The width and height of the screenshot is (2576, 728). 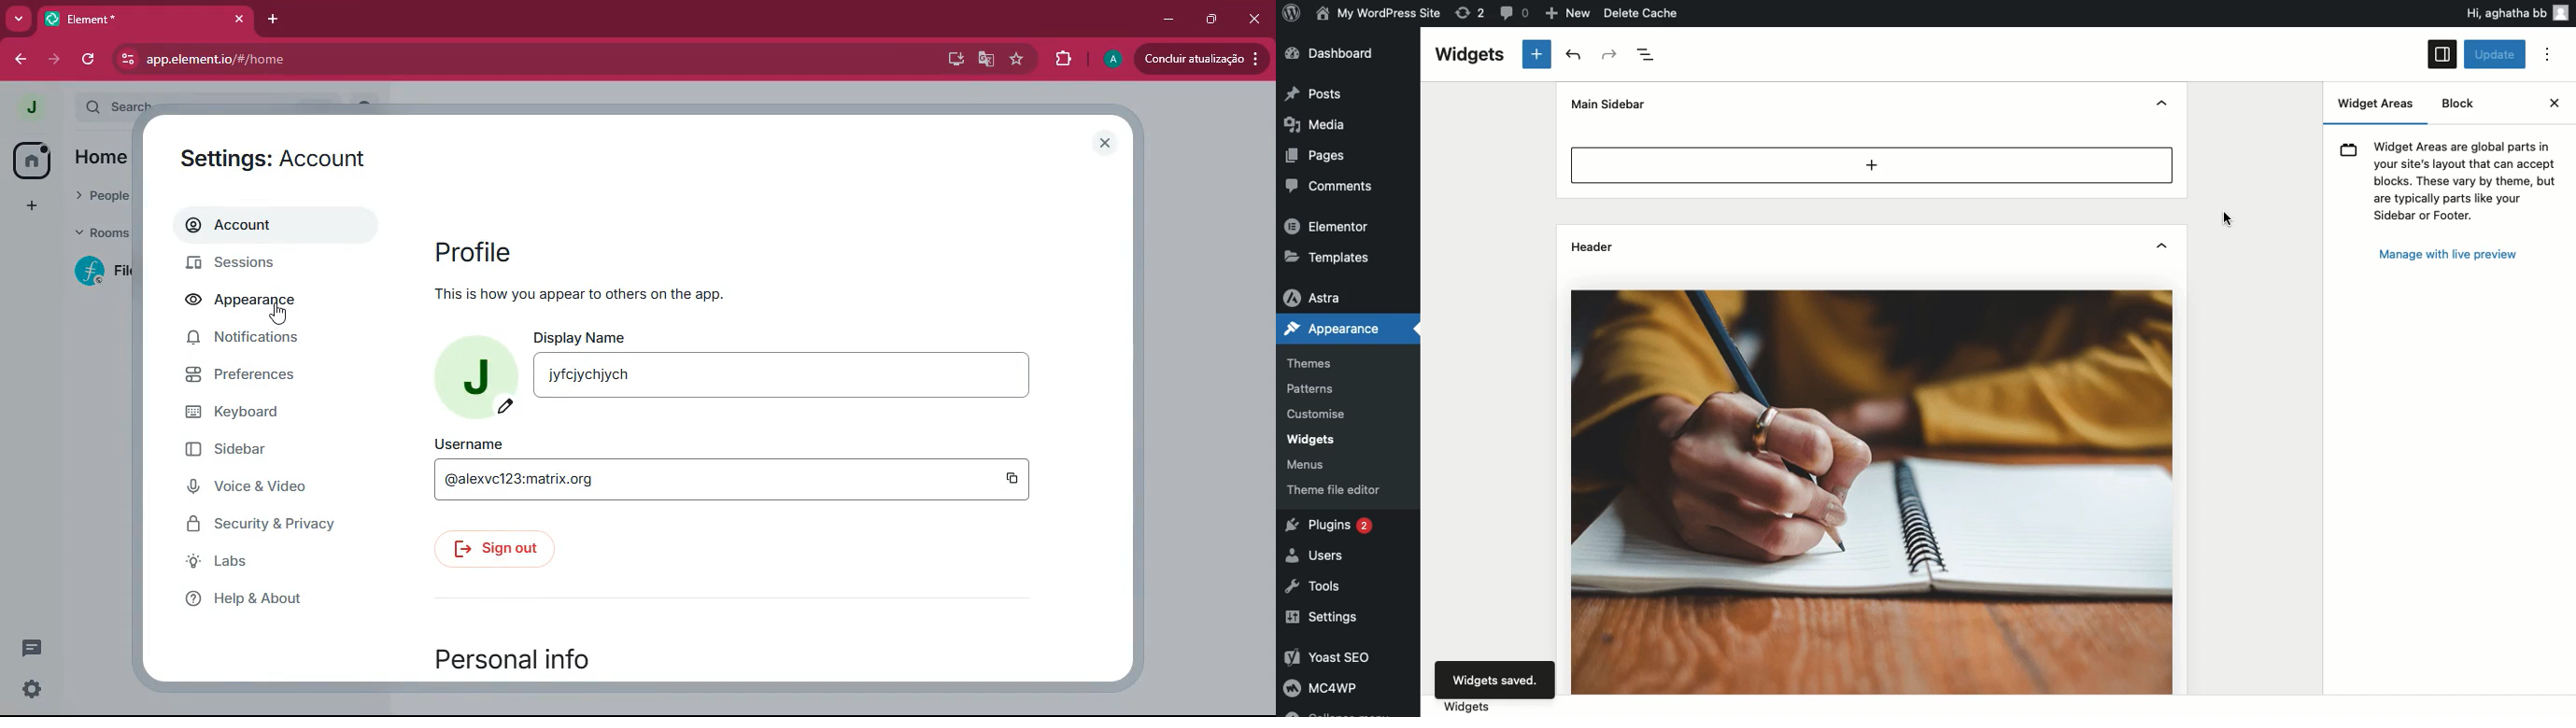 What do you see at coordinates (1332, 327) in the screenshot?
I see `Appearance` at bounding box center [1332, 327].